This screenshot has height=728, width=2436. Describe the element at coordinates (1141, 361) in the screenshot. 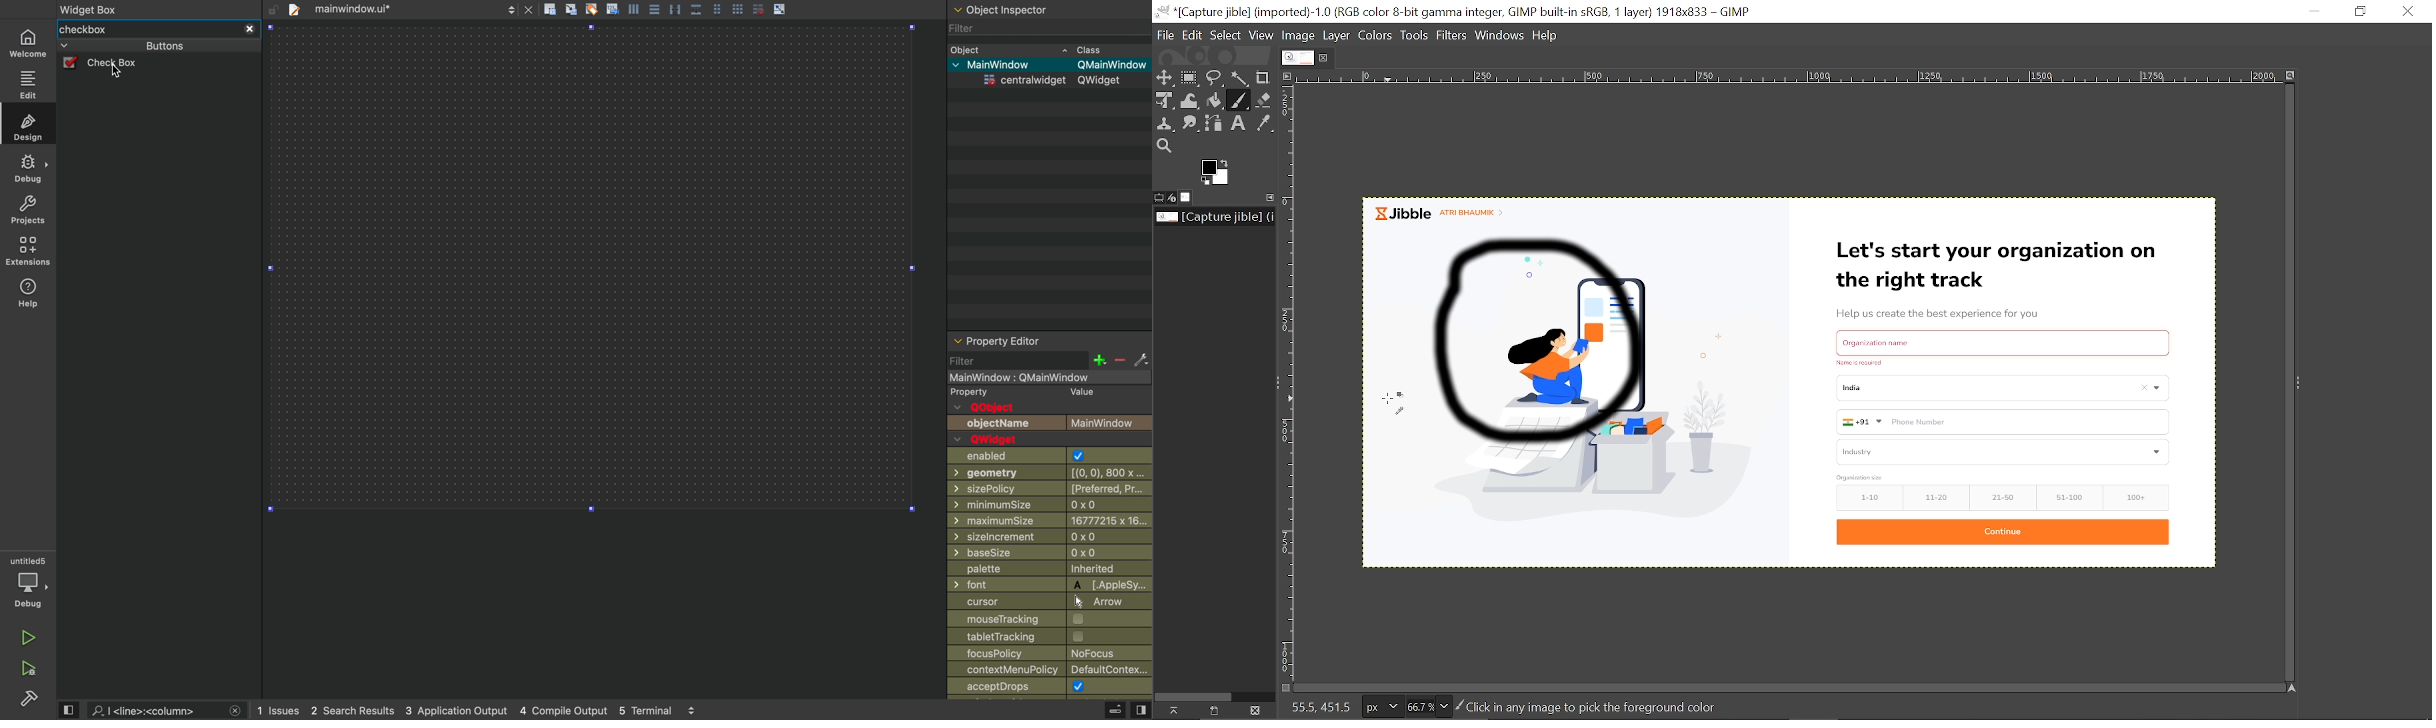

I see `settings` at that location.